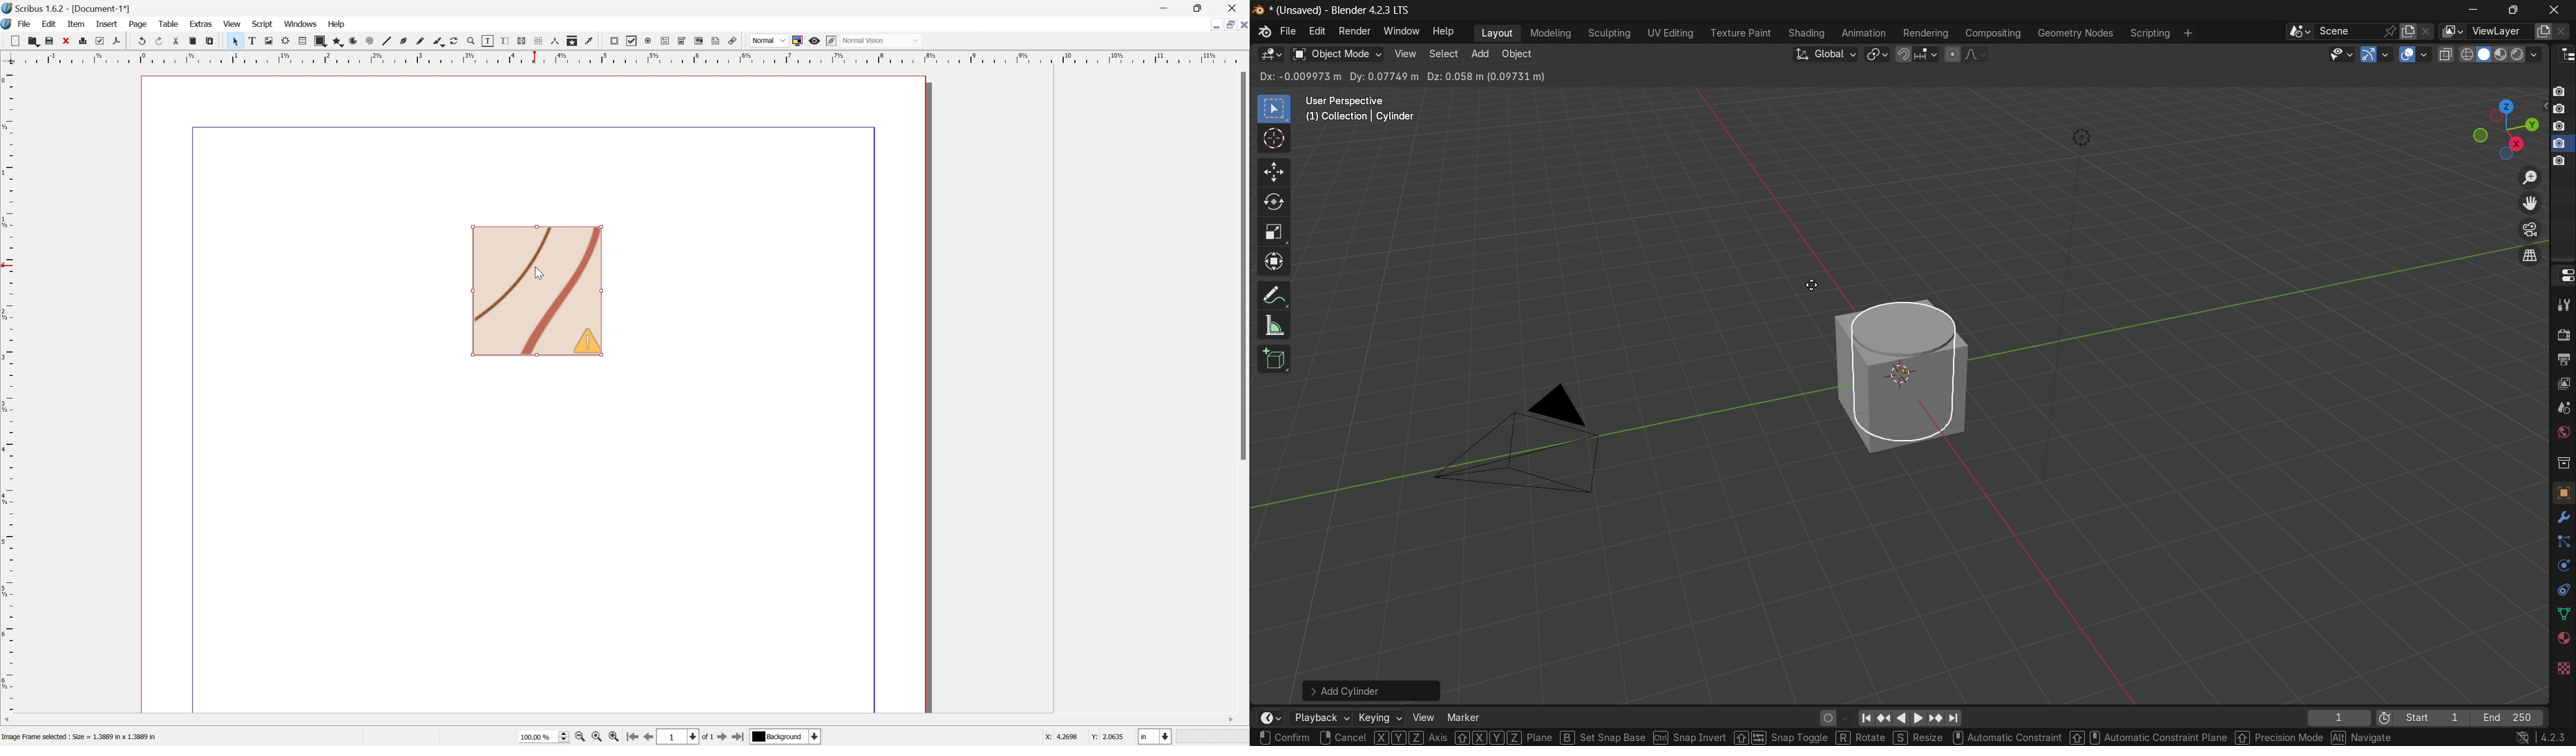 The image size is (2576, 756). What do you see at coordinates (2426, 32) in the screenshot?
I see `delete scene` at bounding box center [2426, 32].